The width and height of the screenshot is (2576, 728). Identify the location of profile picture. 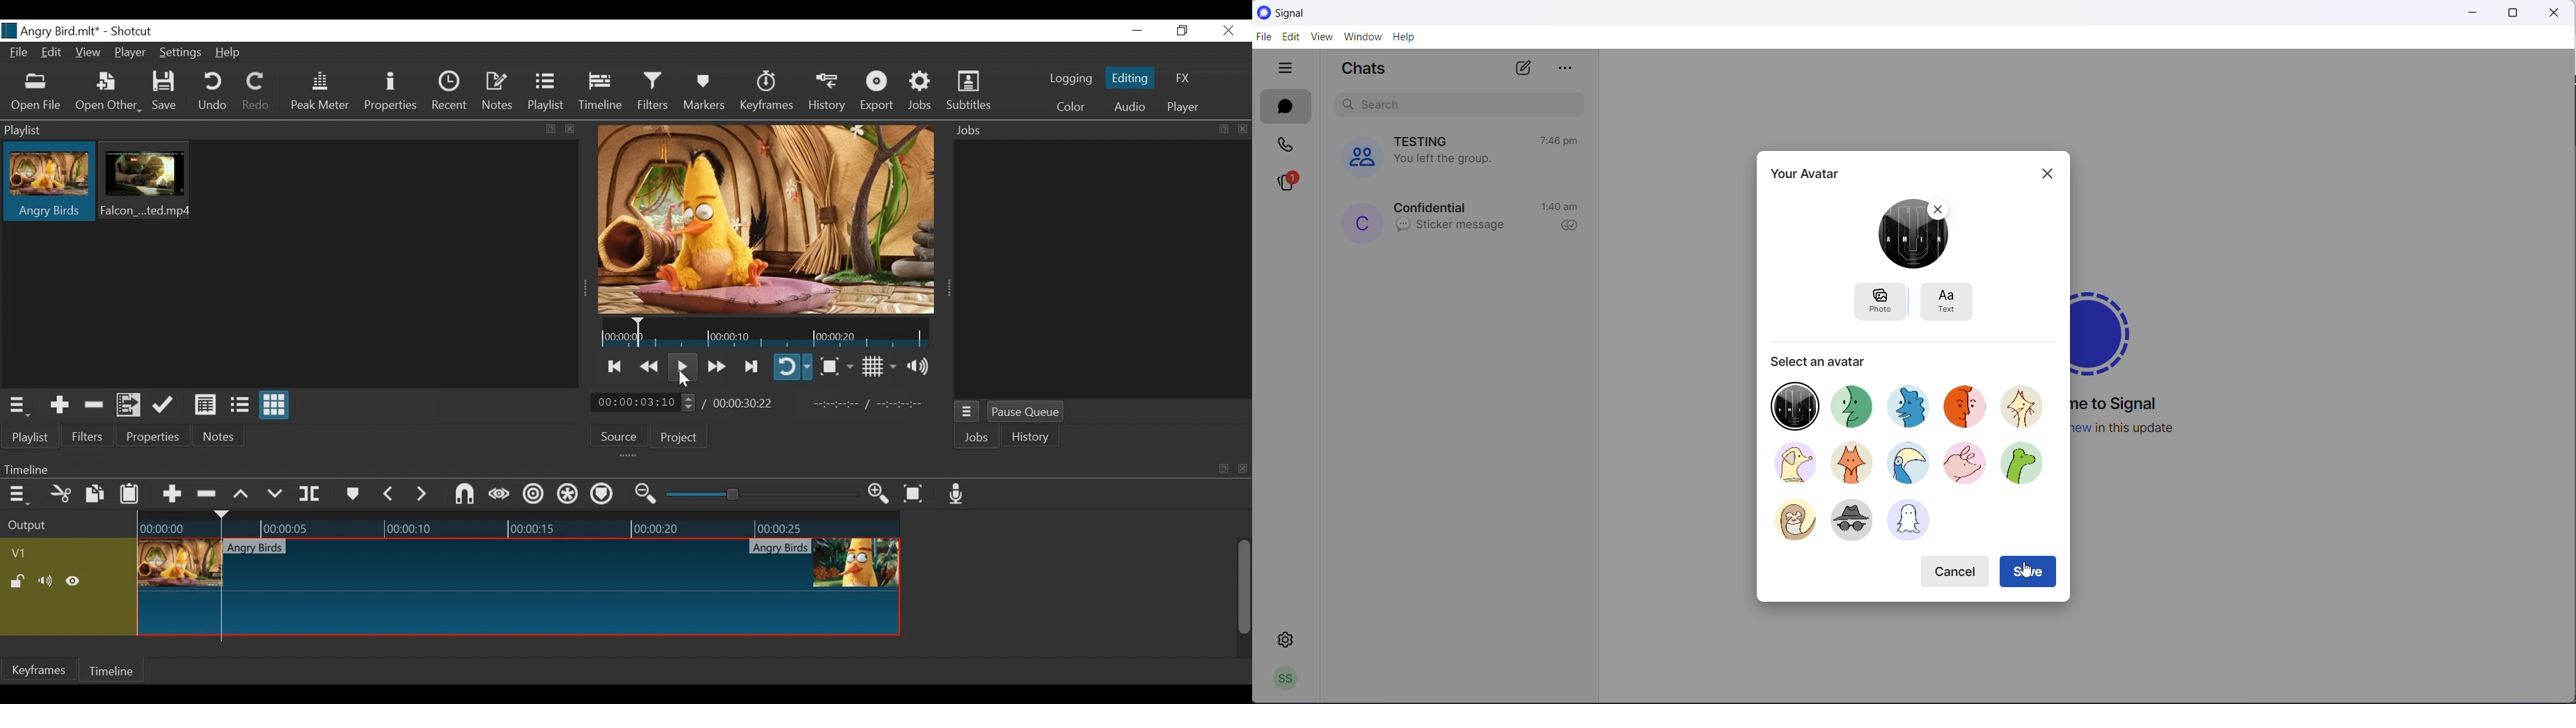
(1362, 222).